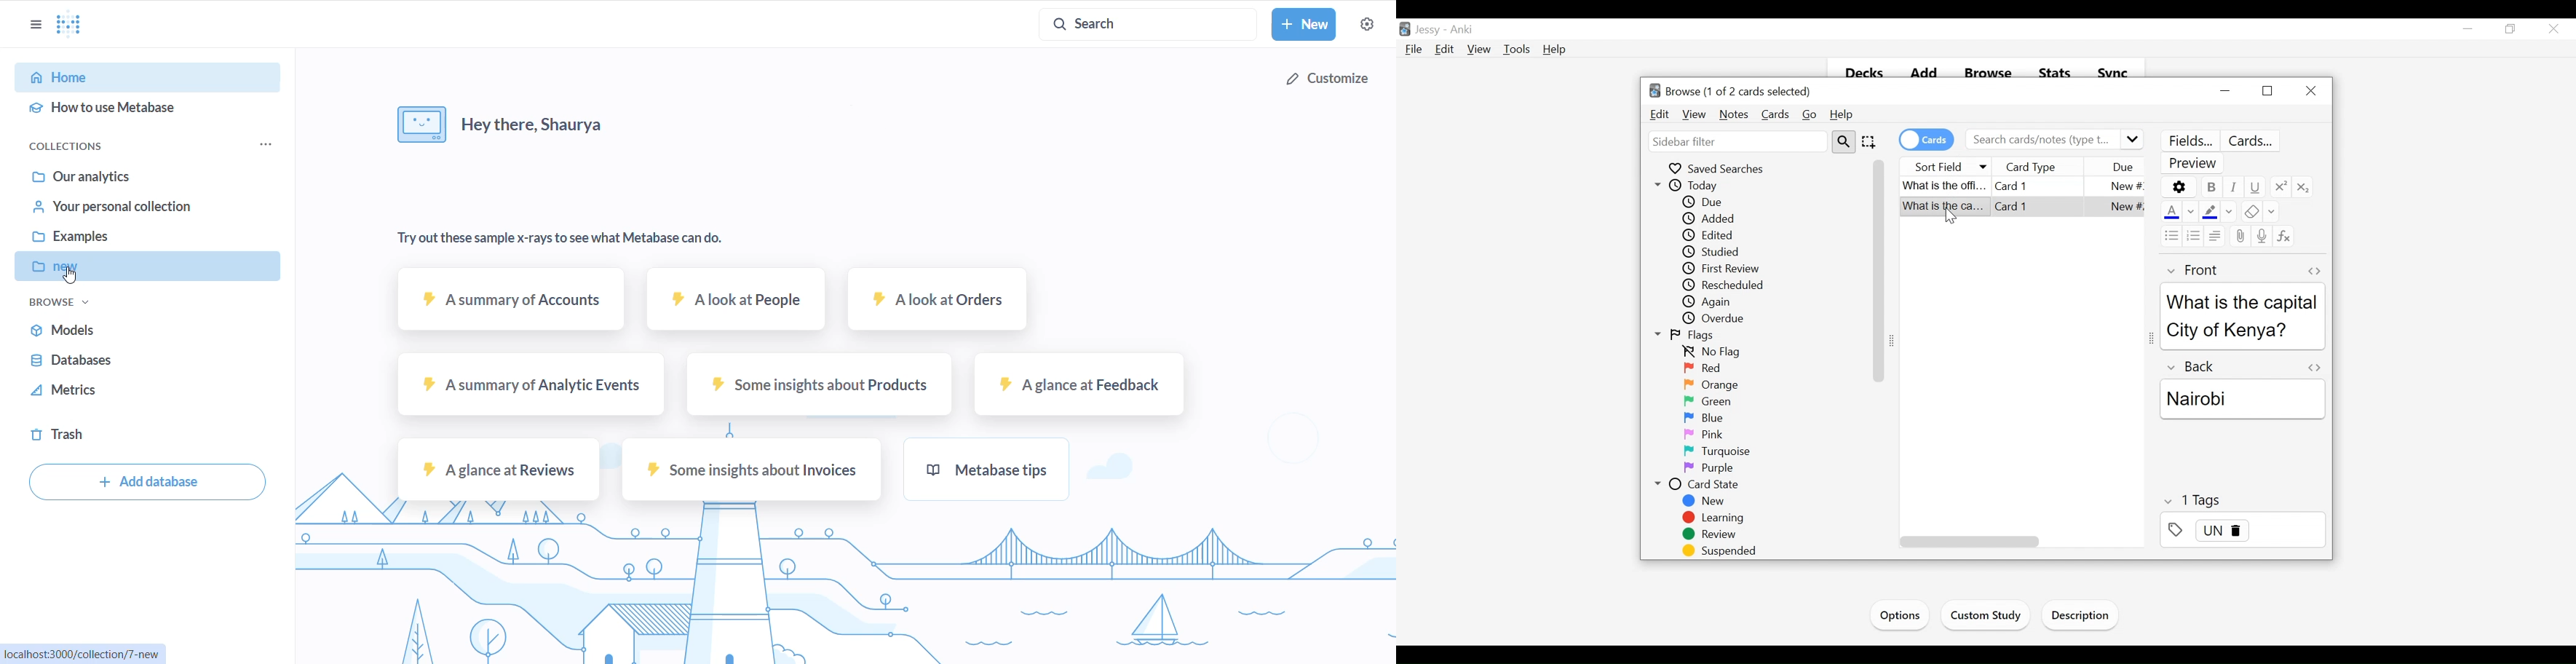  What do you see at coordinates (1705, 202) in the screenshot?
I see `Due` at bounding box center [1705, 202].